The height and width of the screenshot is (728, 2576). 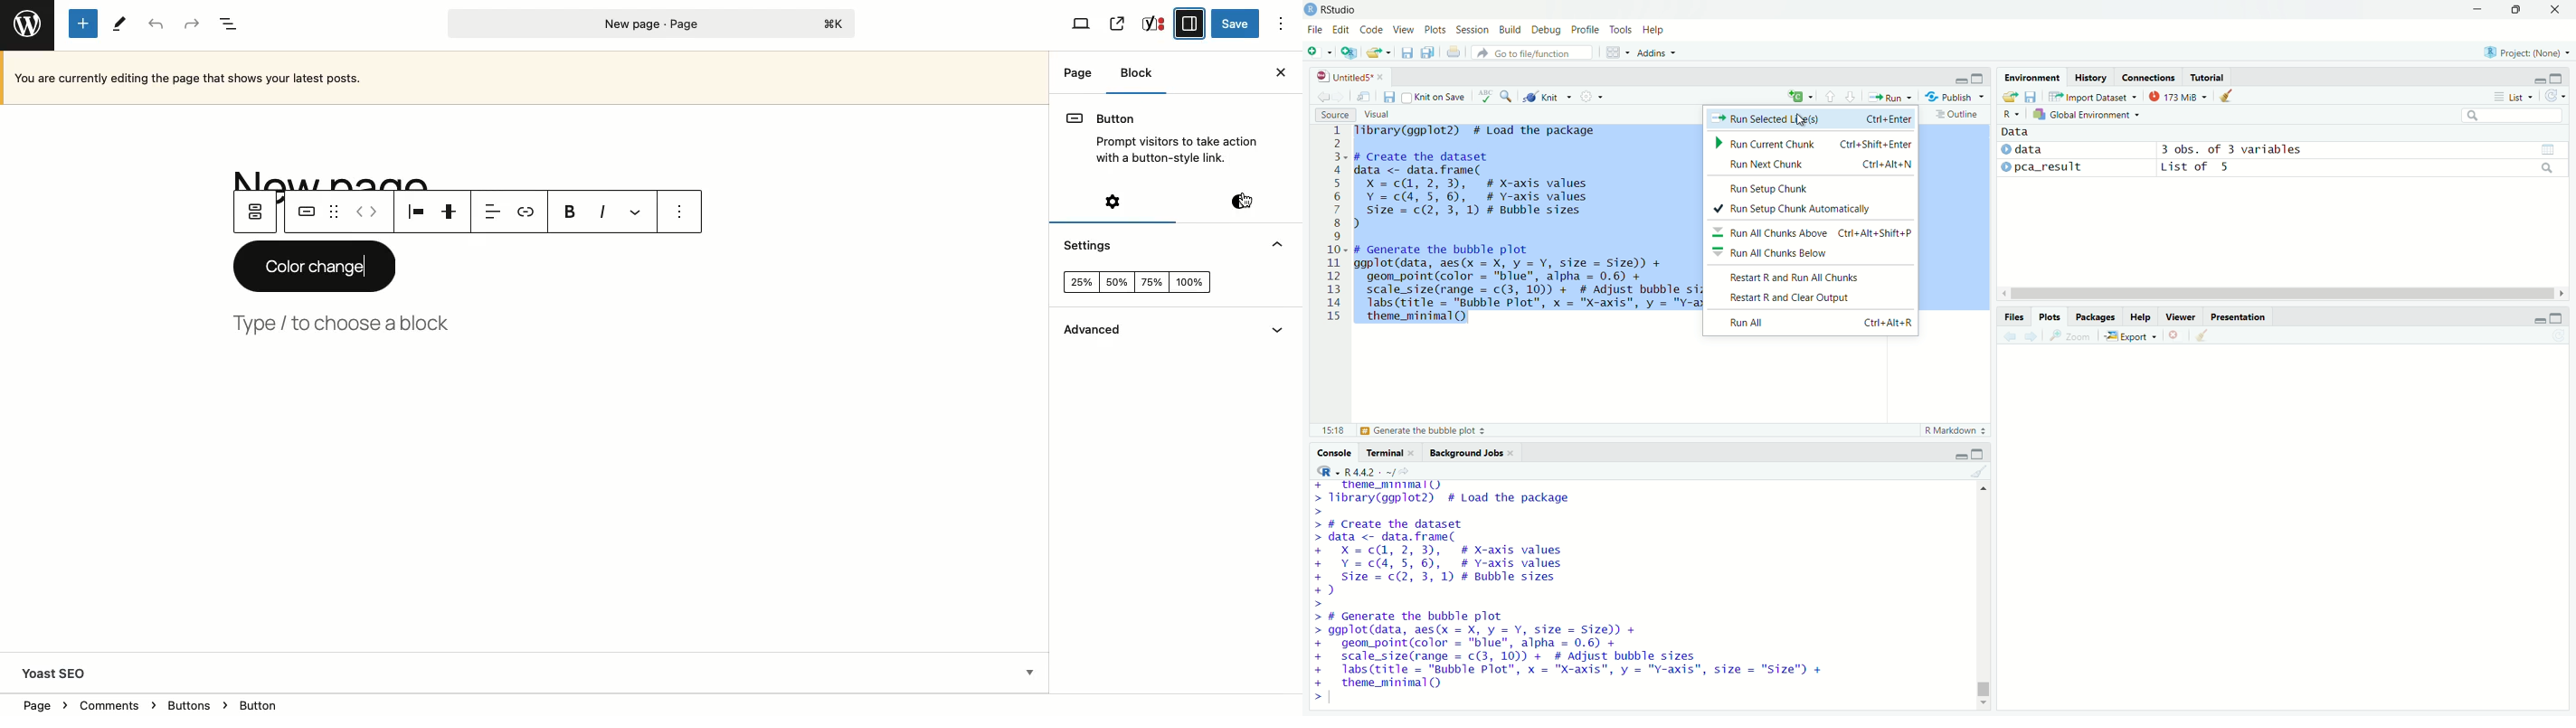 What do you see at coordinates (1814, 277) in the screenshot?
I see `restart and run all chunks` at bounding box center [1814, 277].